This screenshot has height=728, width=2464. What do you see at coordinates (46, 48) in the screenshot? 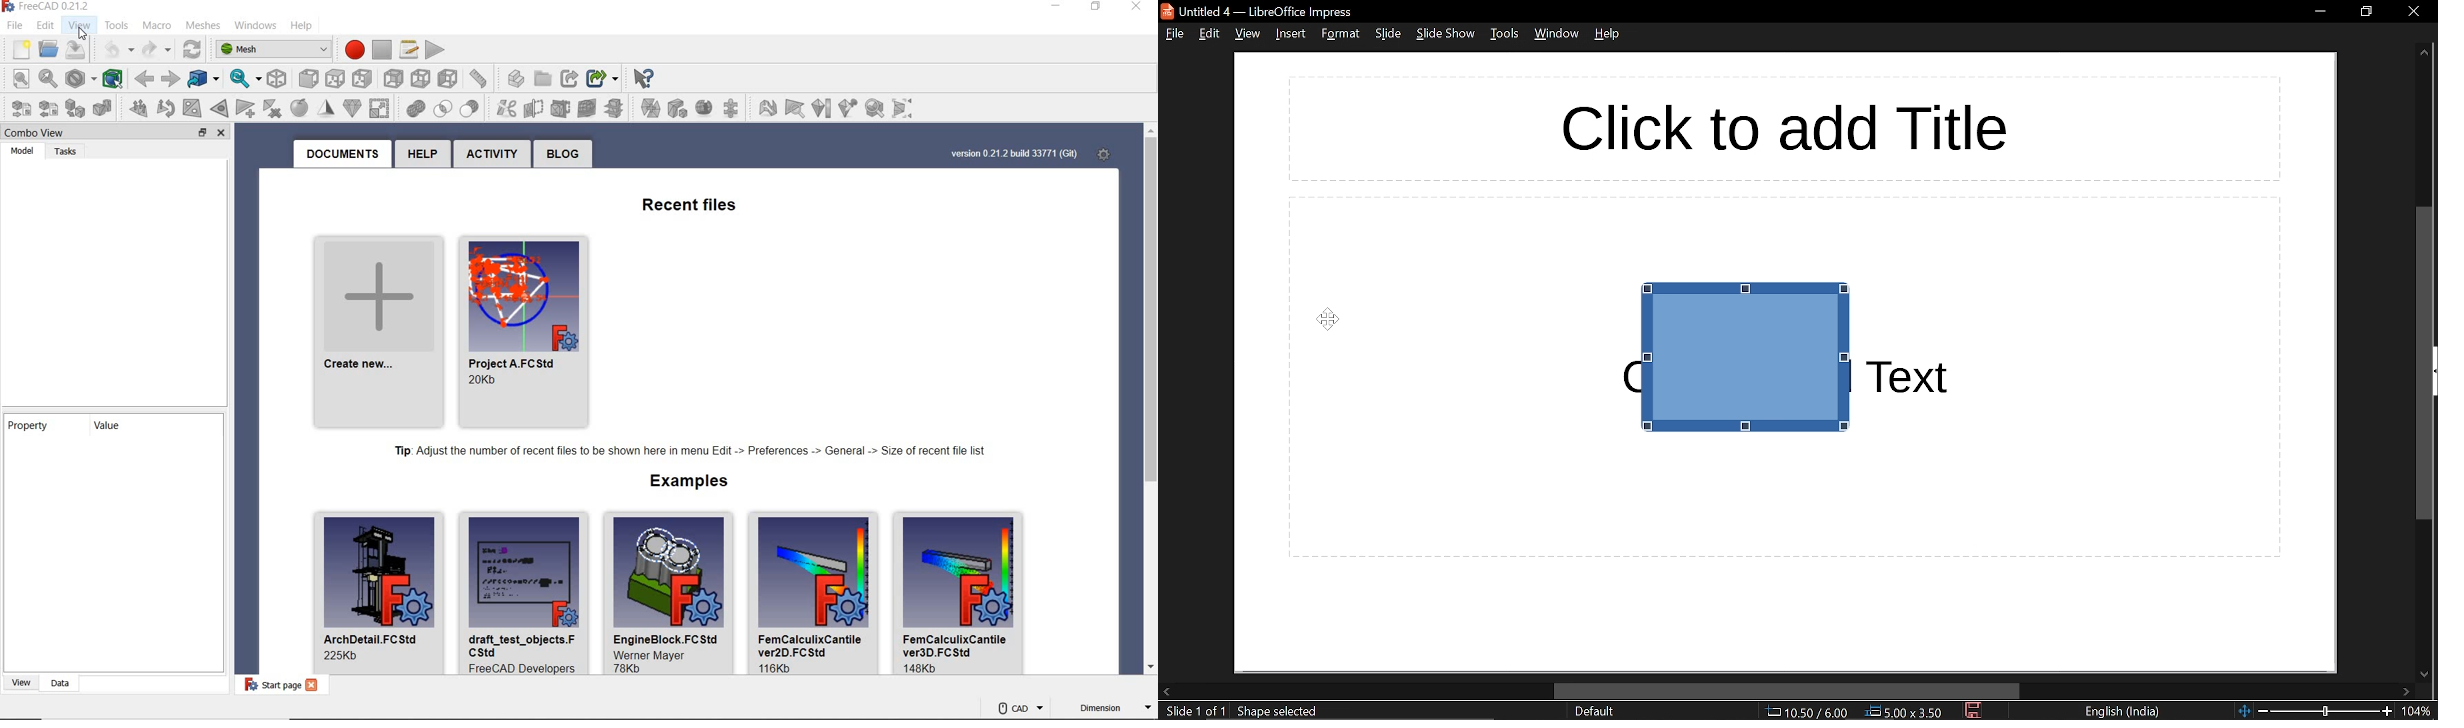
I see `open` at bounding box center [46, 48].